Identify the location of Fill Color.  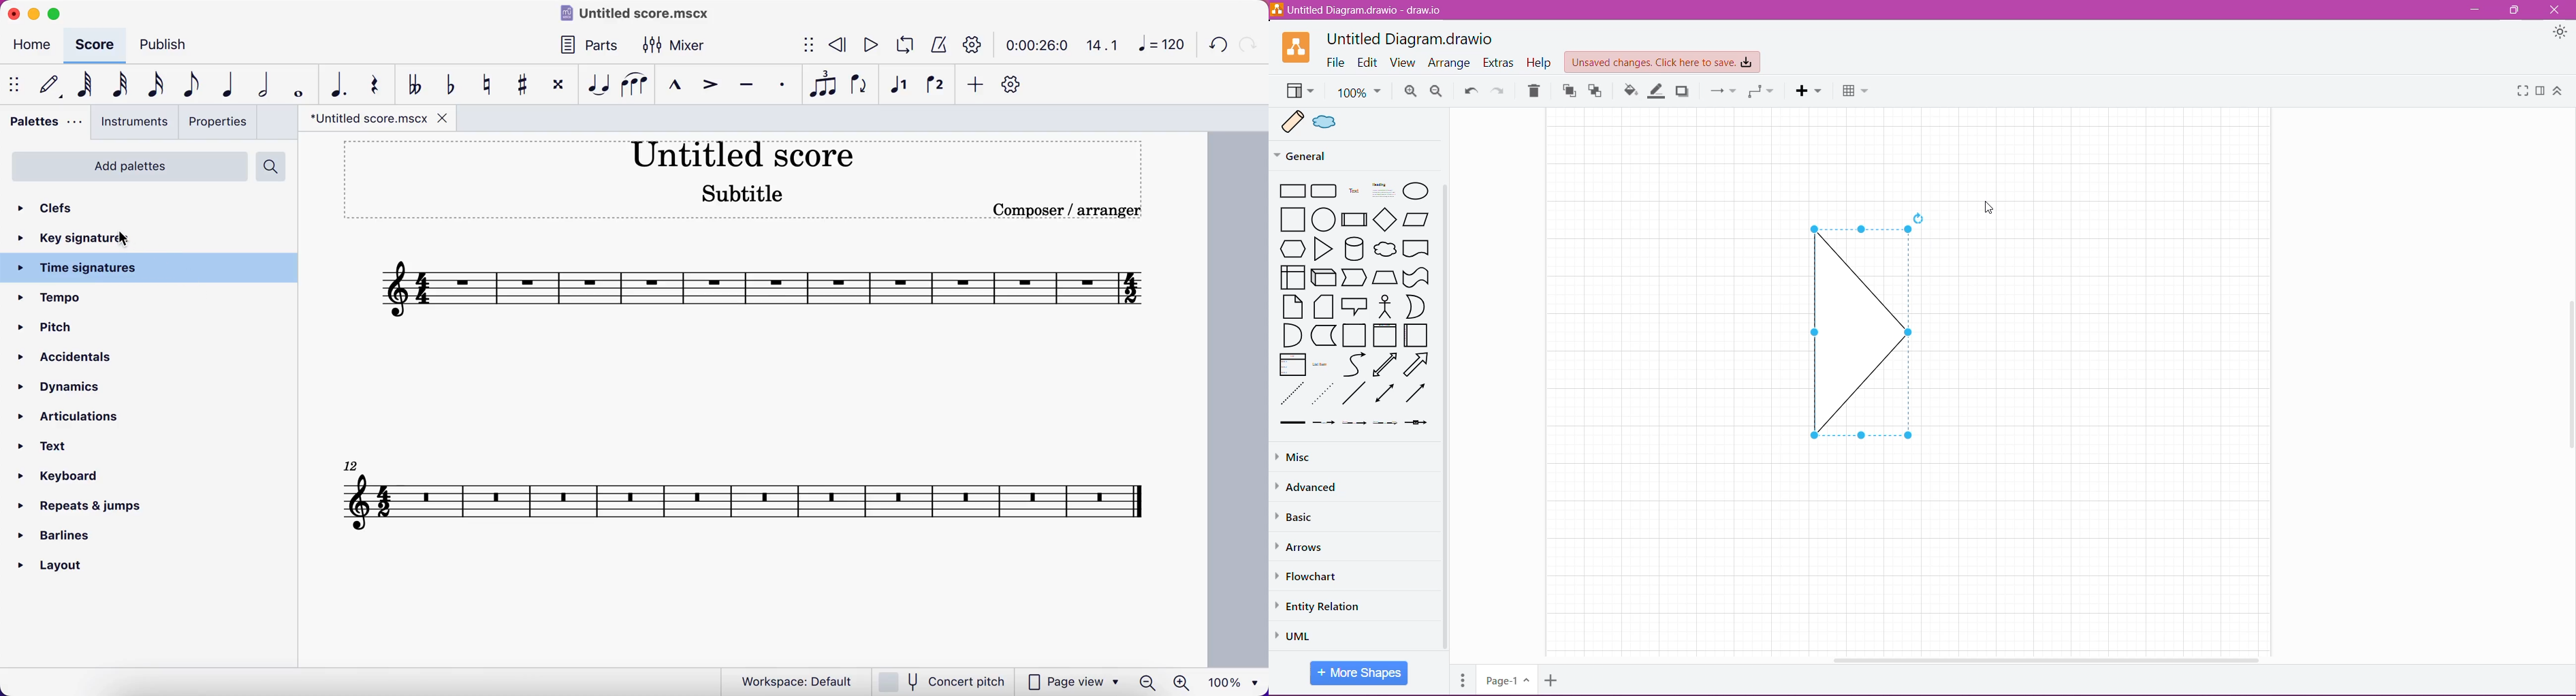
(1628, 91).